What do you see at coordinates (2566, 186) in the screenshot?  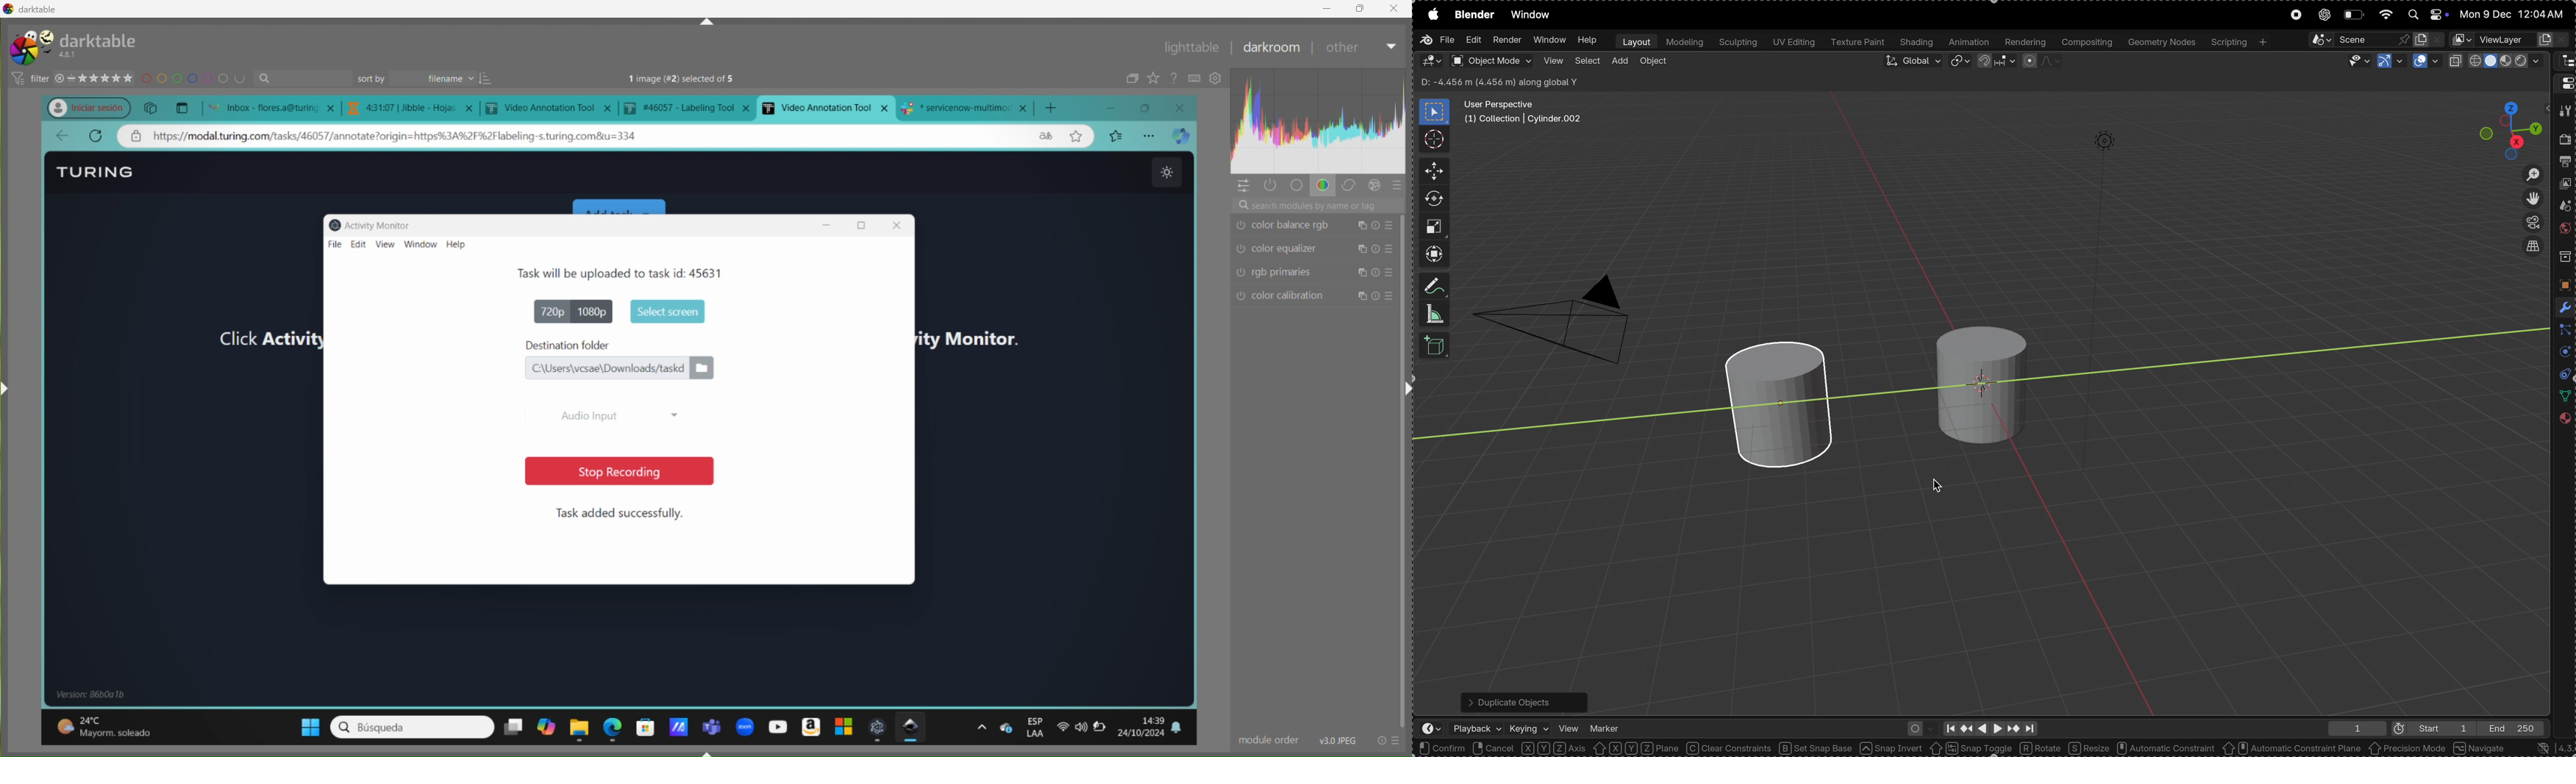 I see `view layer` at bounding box center [2566, 186].